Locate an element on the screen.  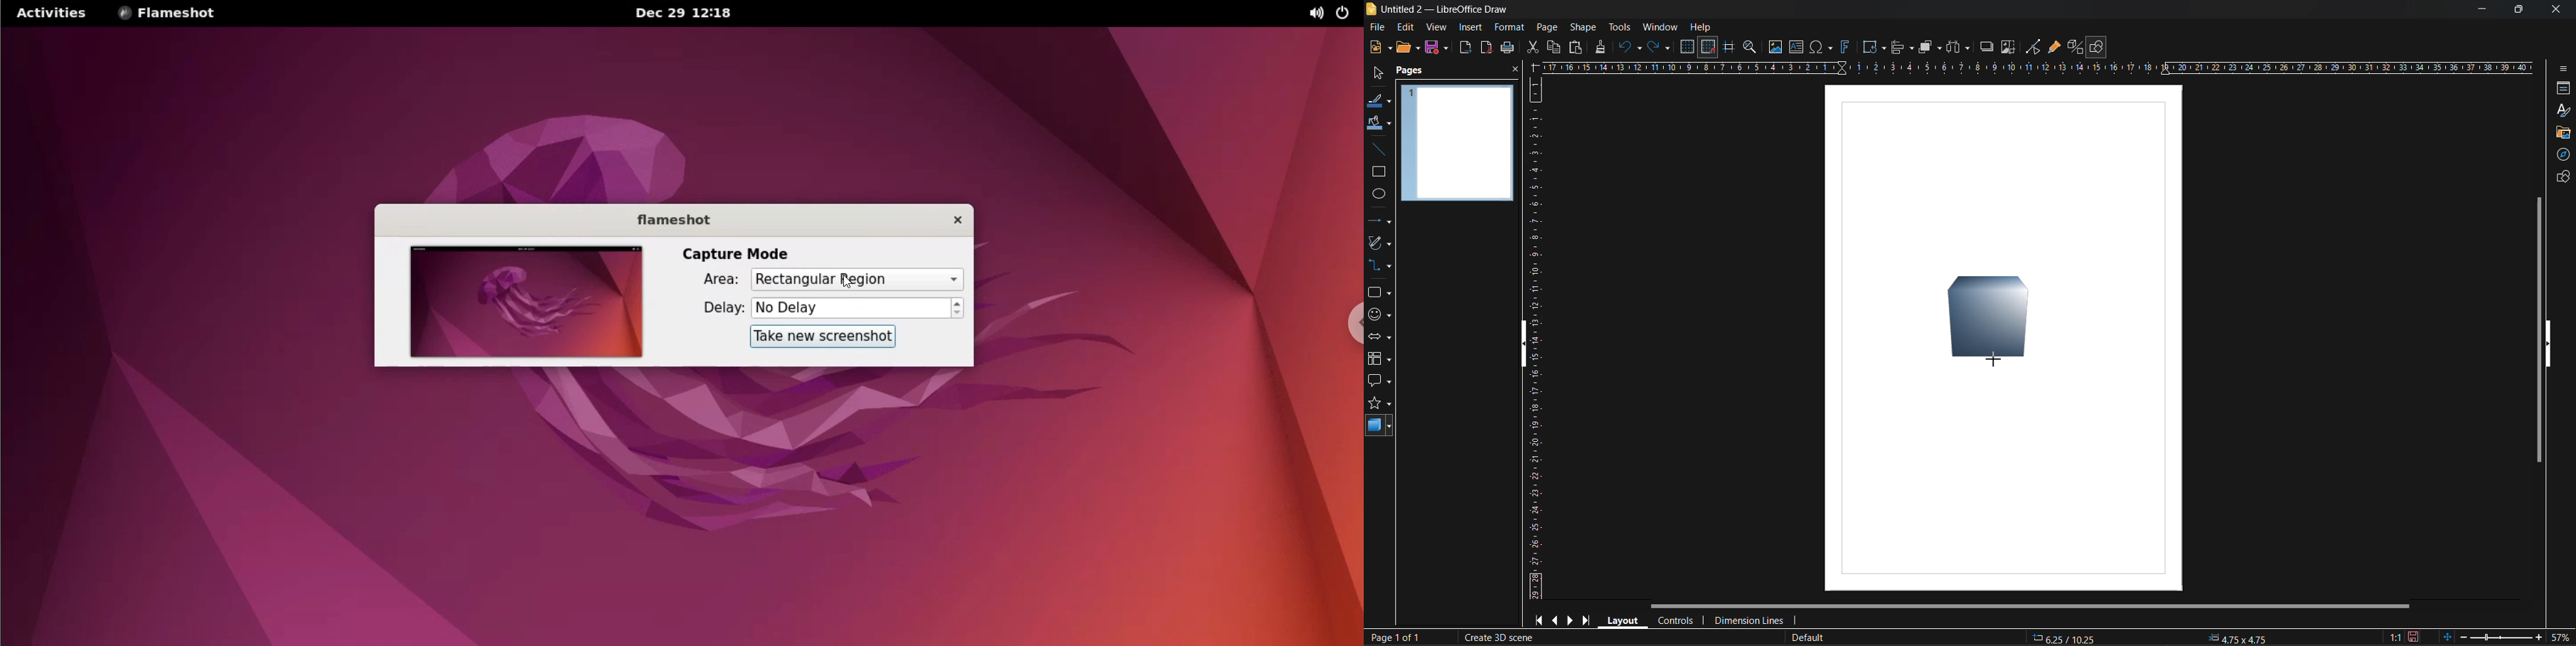
next is located at coordinates (1572, 620).